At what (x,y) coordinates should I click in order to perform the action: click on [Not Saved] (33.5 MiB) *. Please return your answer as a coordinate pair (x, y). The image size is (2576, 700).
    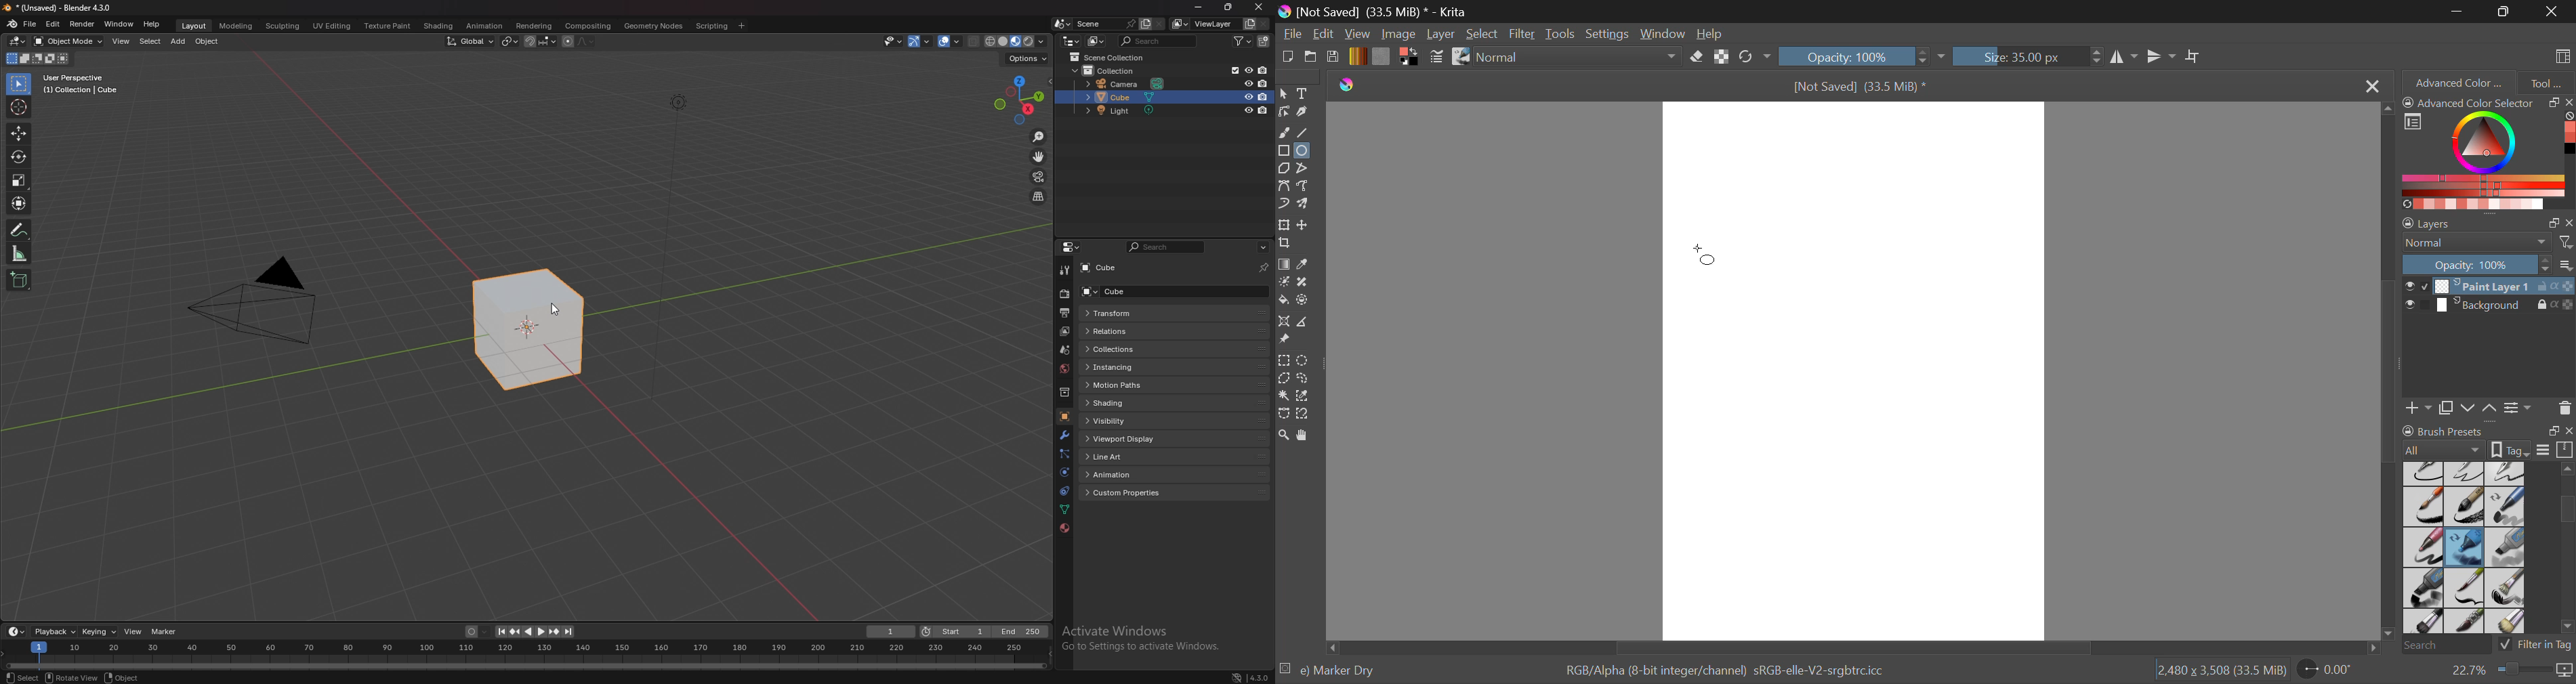
    Looking at the image, I should click on (1867, 86).